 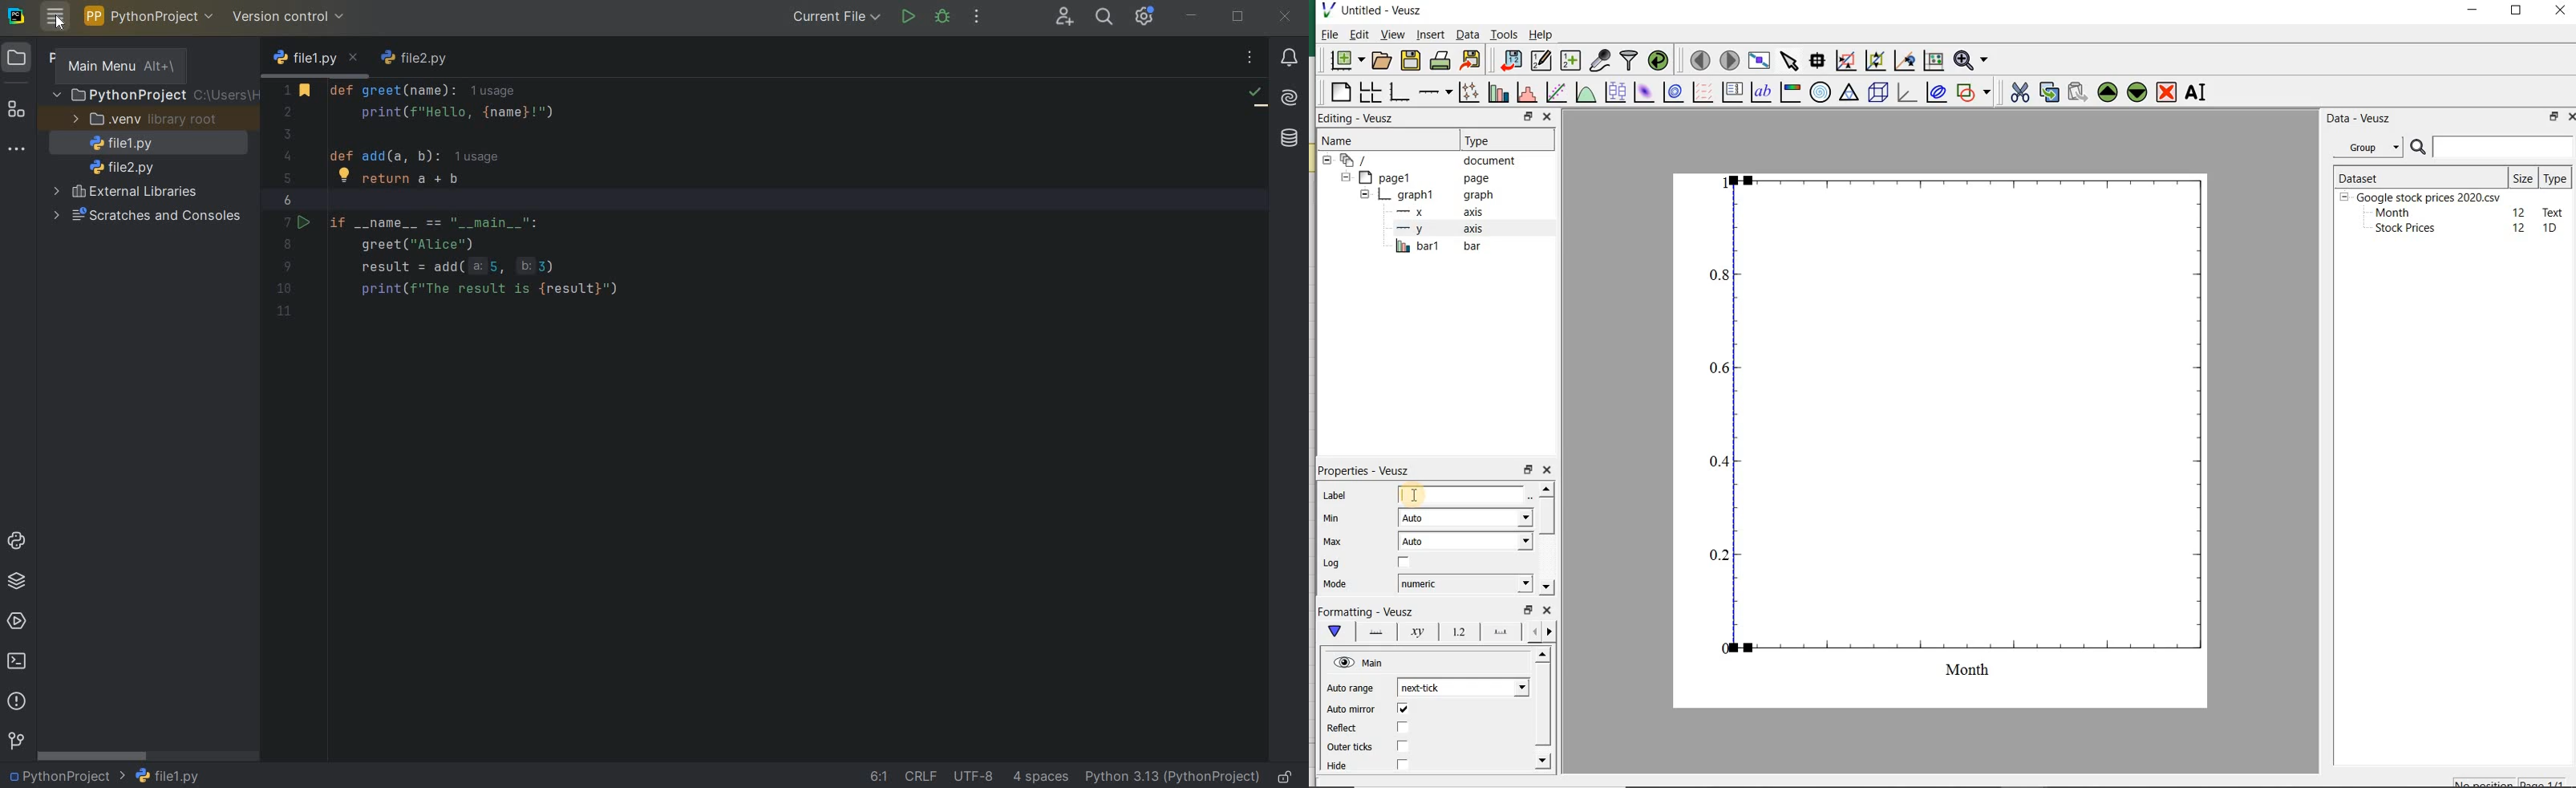 What do you see at coordinates (1903, 61) in the screenshot?
I see `click to recenter graph axes` at bounding box center [1903, 61].